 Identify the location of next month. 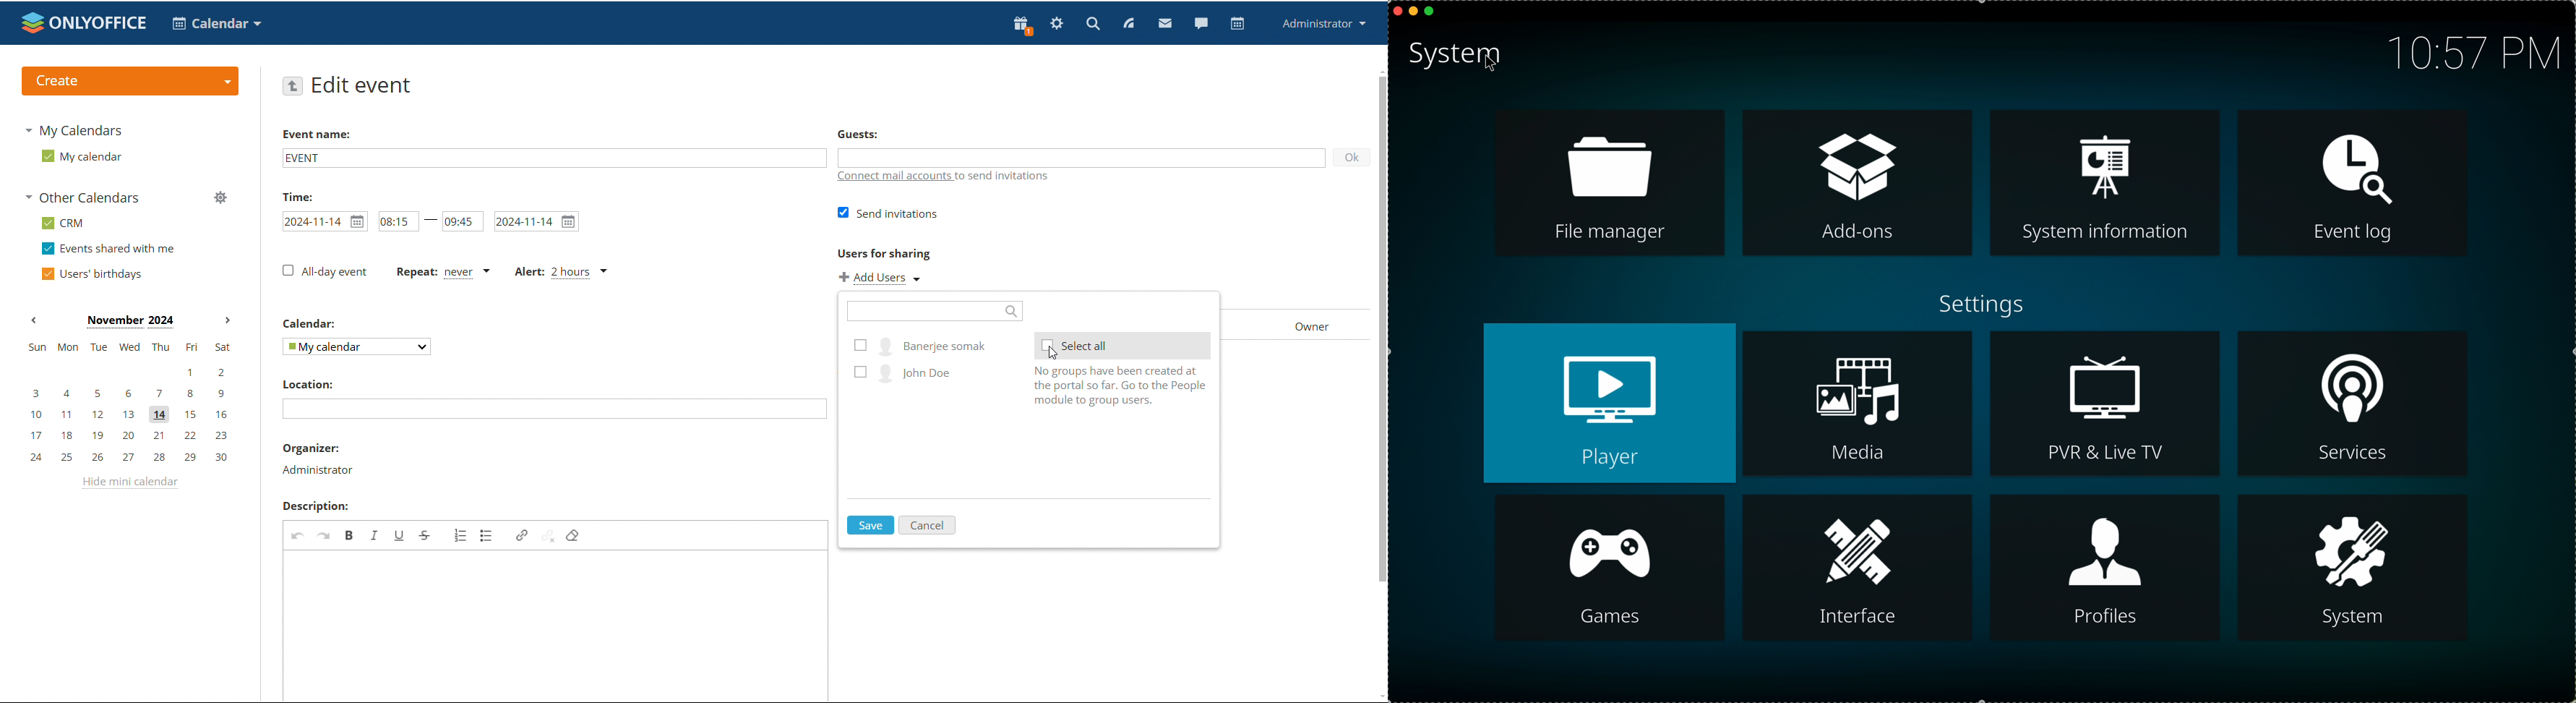
(228, 321).